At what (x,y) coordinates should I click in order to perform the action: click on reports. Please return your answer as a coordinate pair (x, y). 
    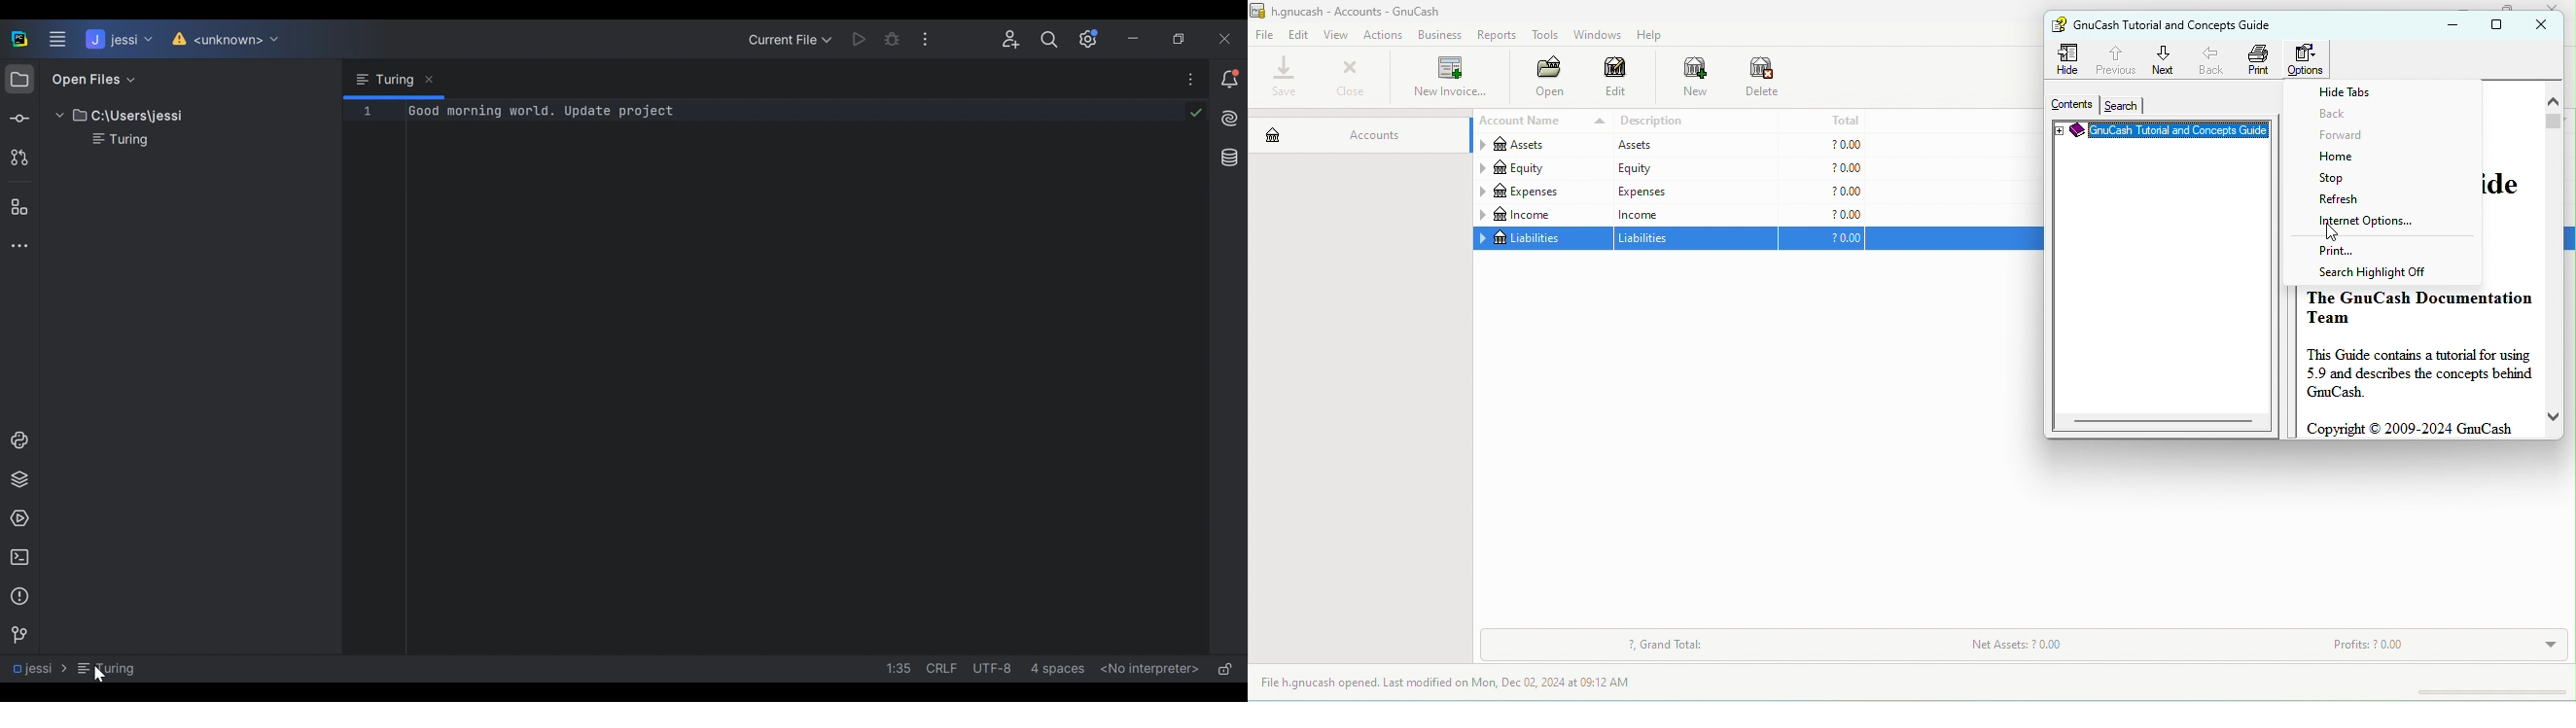
    Looking at the image, I should click on (1499, 35).